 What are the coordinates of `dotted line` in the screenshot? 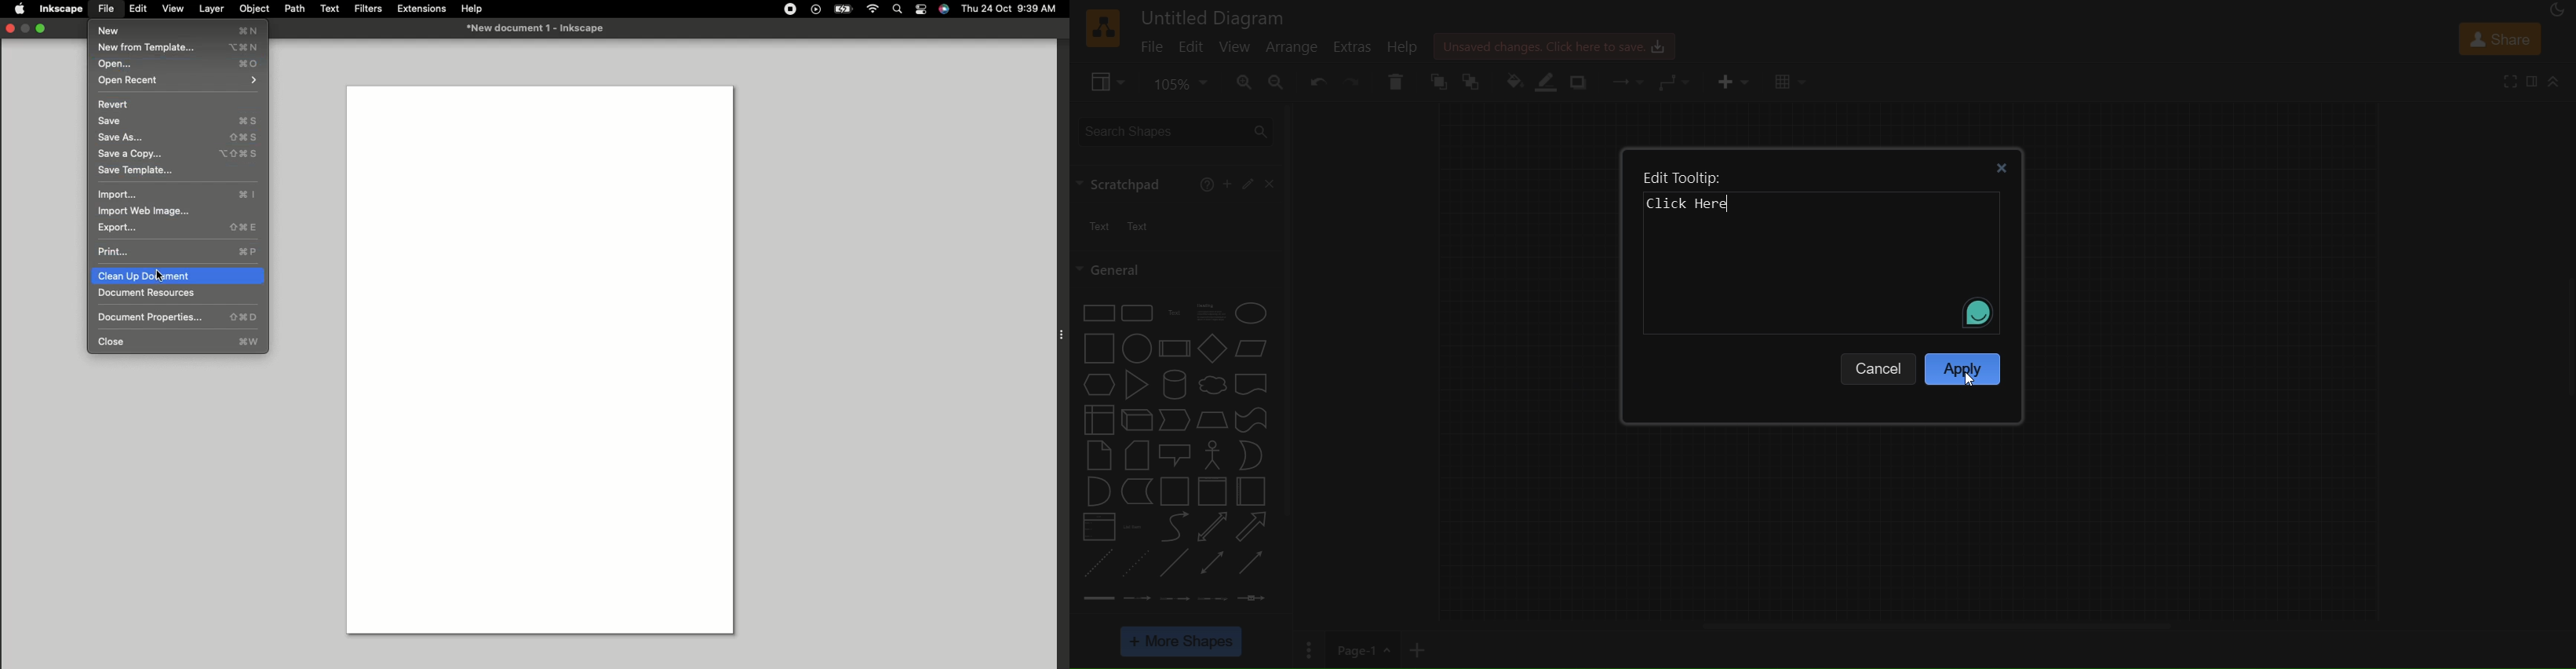 It's located at (1138, 564).